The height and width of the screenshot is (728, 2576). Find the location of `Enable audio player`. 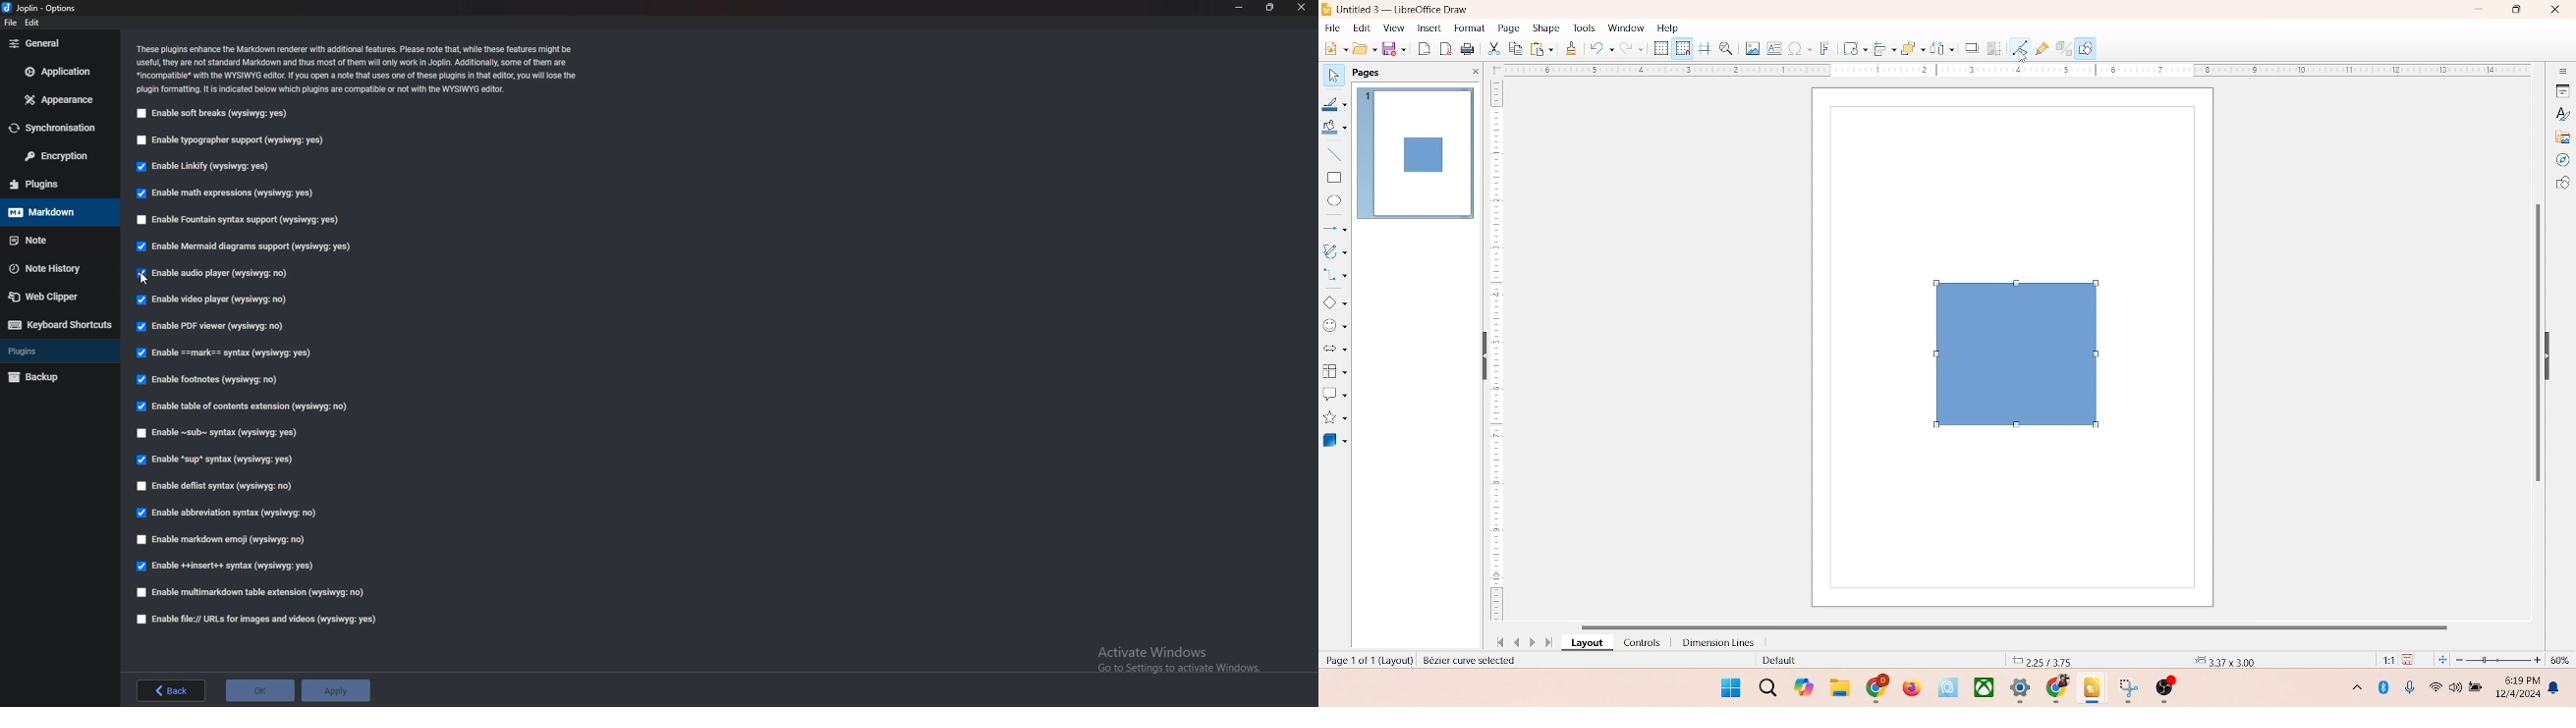

Enable audio player is located at coordinates (209, 275).